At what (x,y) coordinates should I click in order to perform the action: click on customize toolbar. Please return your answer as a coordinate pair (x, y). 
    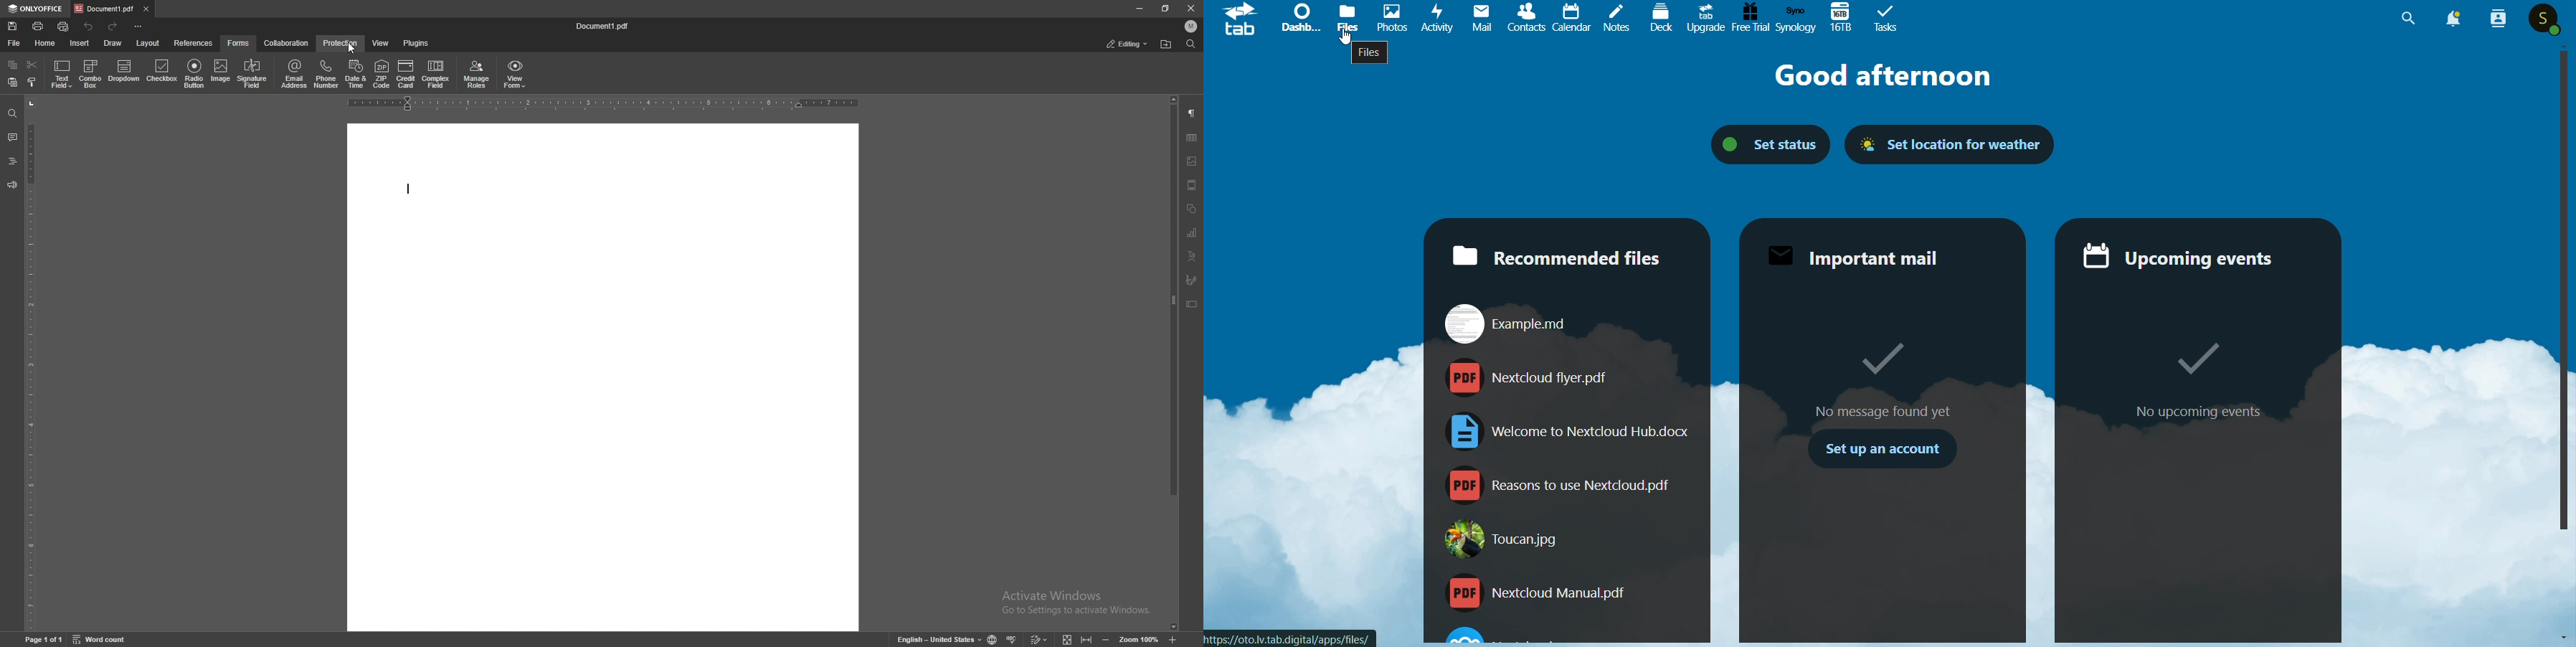
    Looking at the image, I should click on (137, 27).